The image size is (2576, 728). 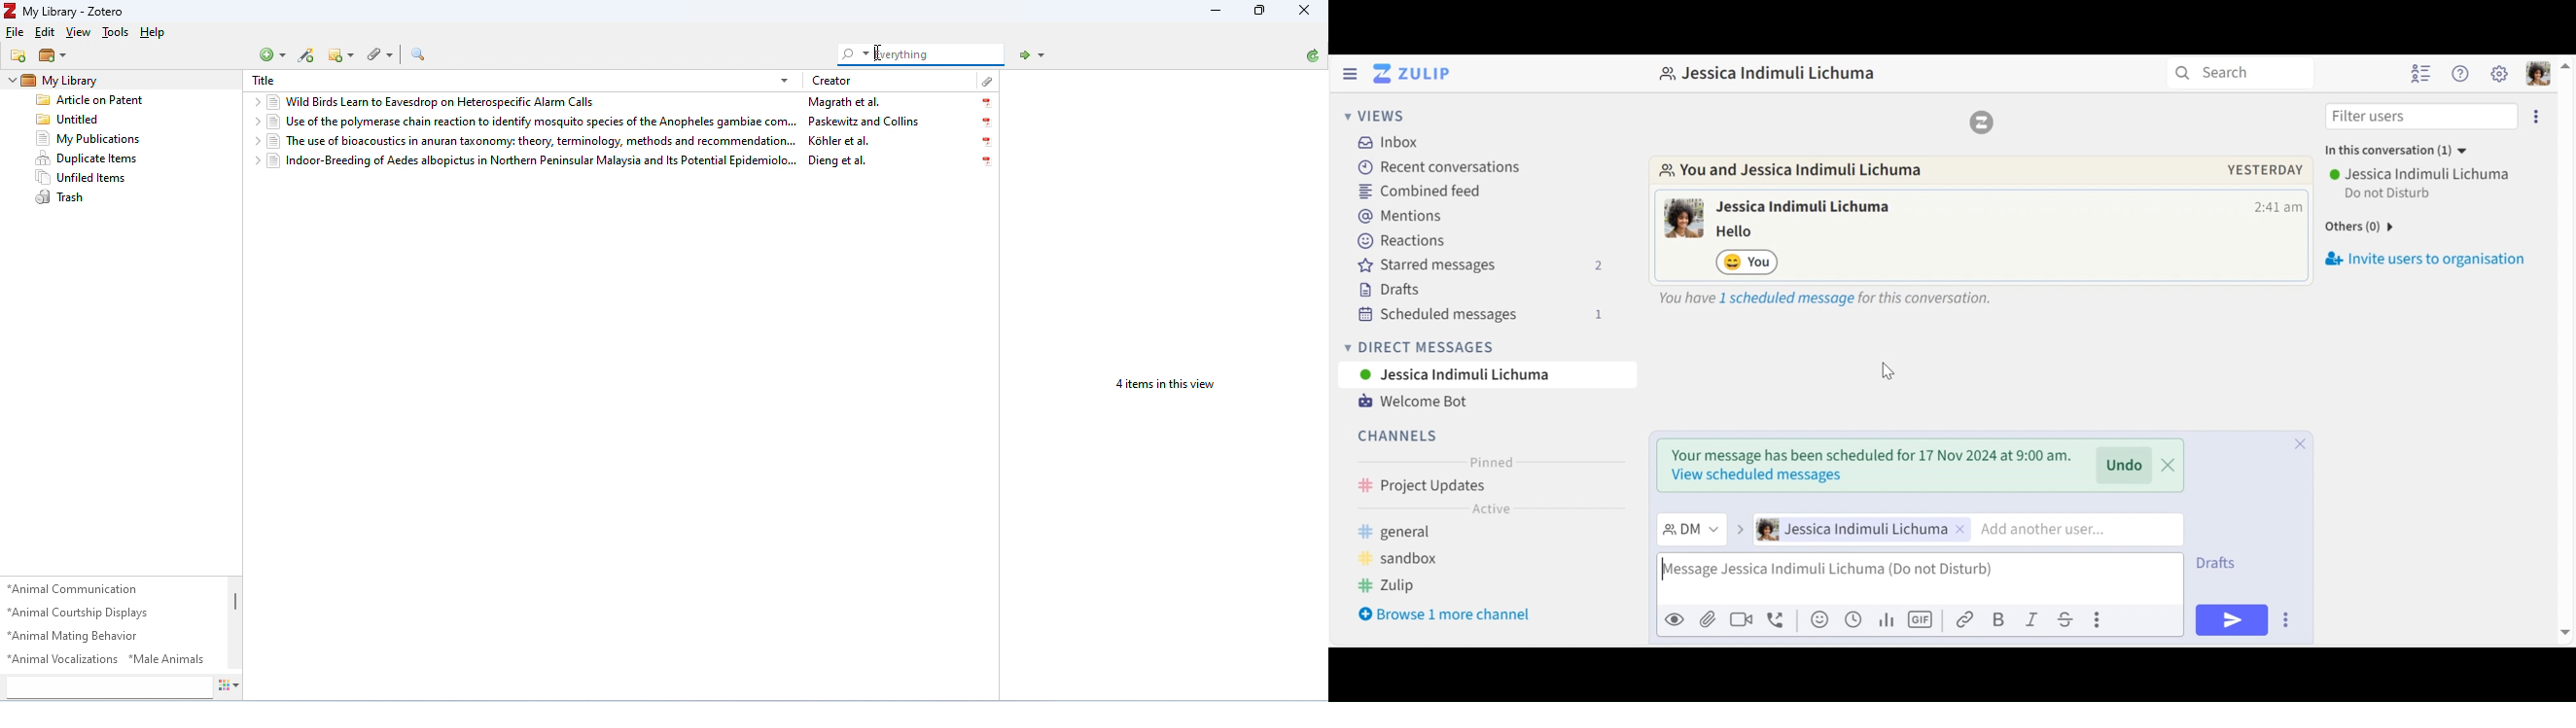 What do you see at coordinates (81, 31) in the screenshot?
I see `View` at bounding box center [81, 31].